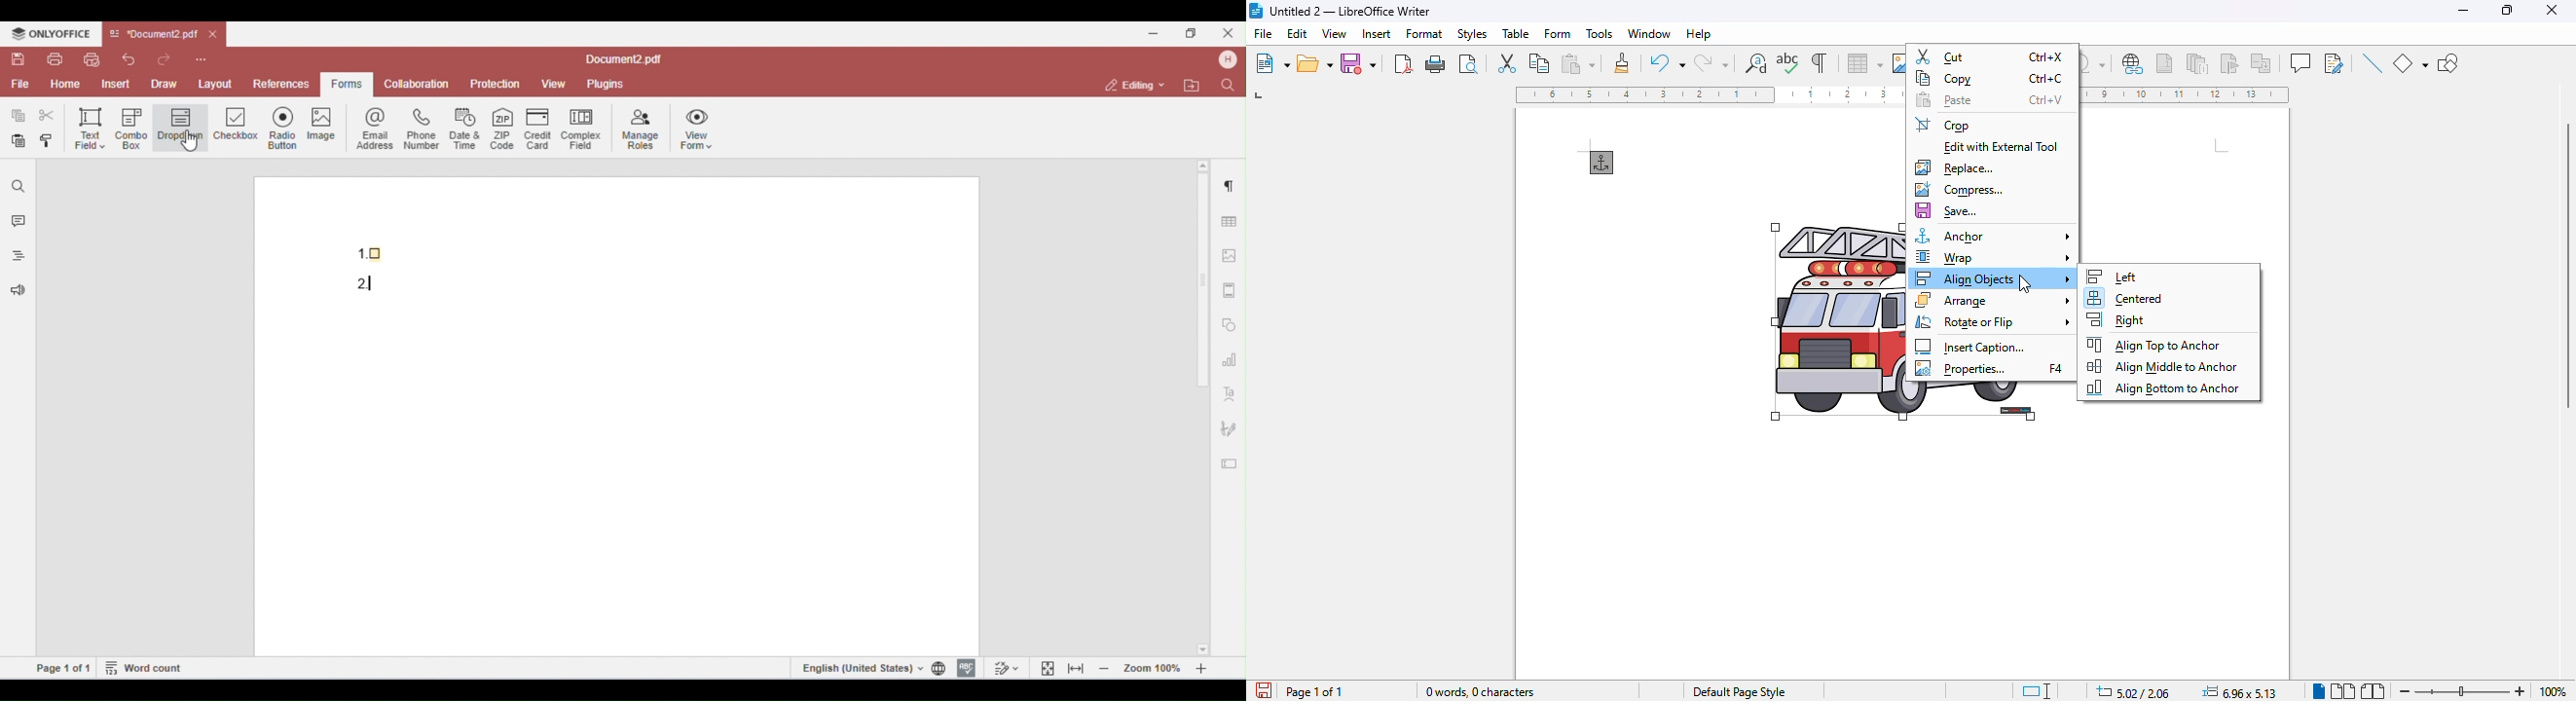 The height and width of the screenshot is (728, 2576). Describe the element at coordinates (2239, 691) in the screenshot. I see `width and height of object` at that location.